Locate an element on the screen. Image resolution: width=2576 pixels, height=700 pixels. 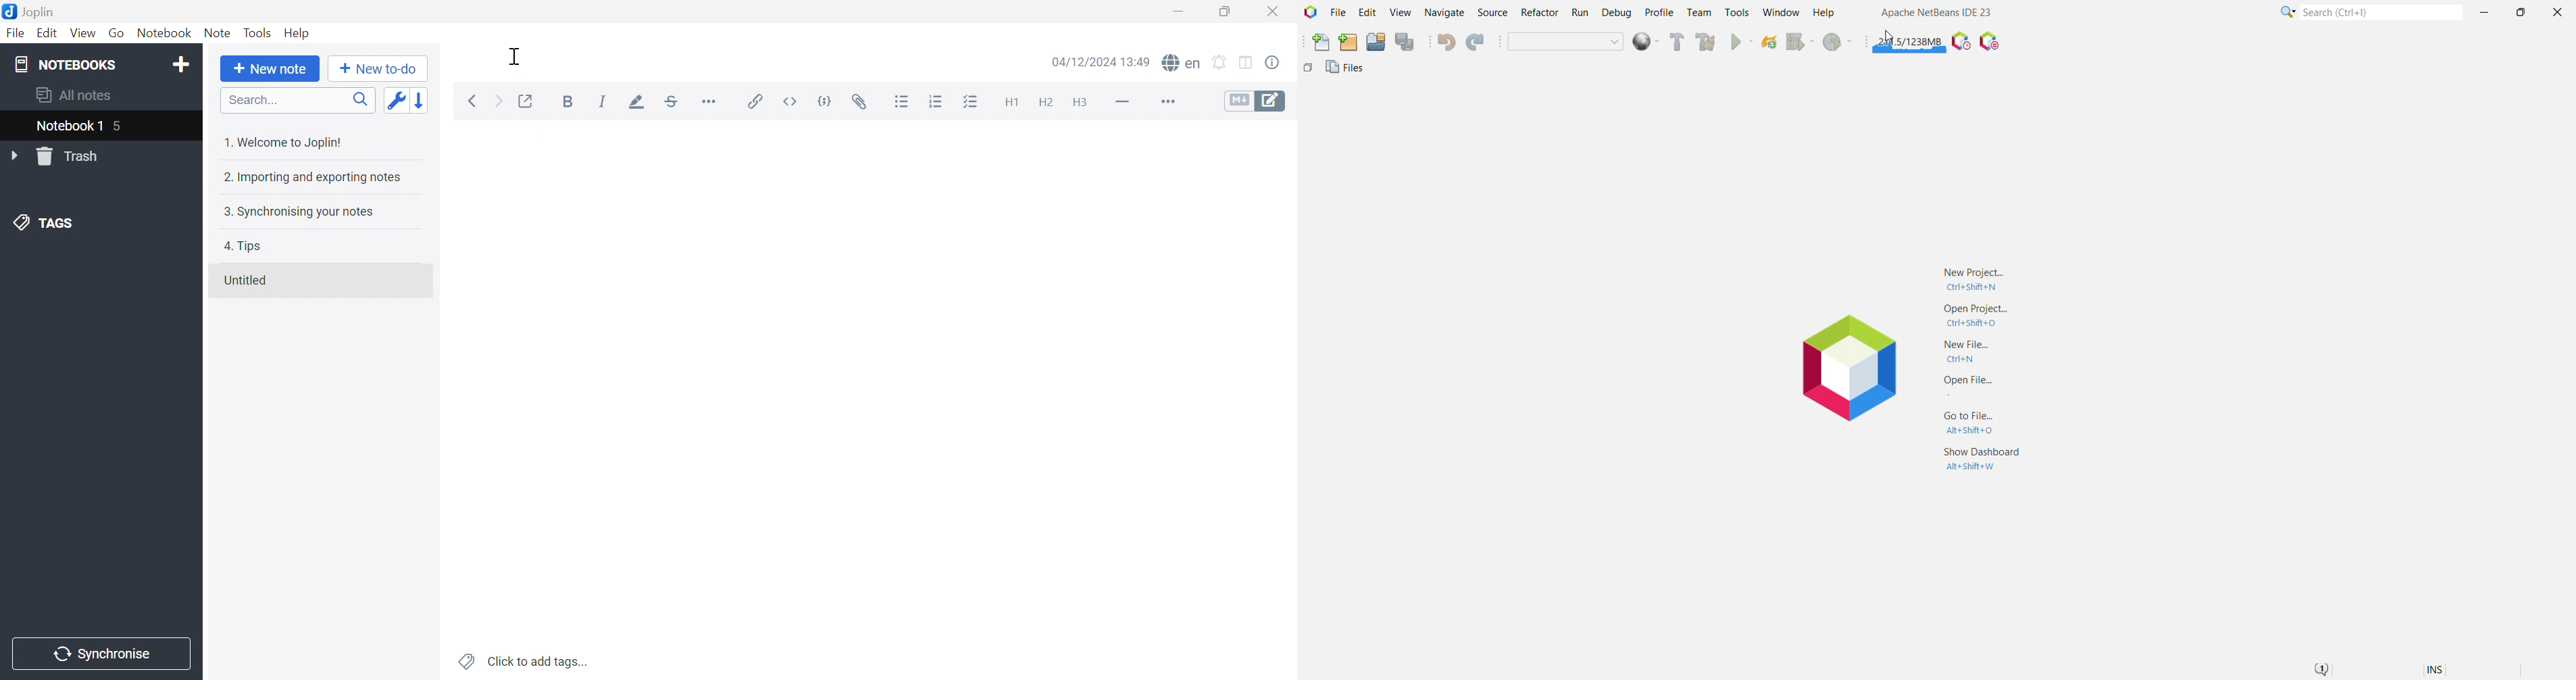
Bulleted list is located at coordinates (903, 101).